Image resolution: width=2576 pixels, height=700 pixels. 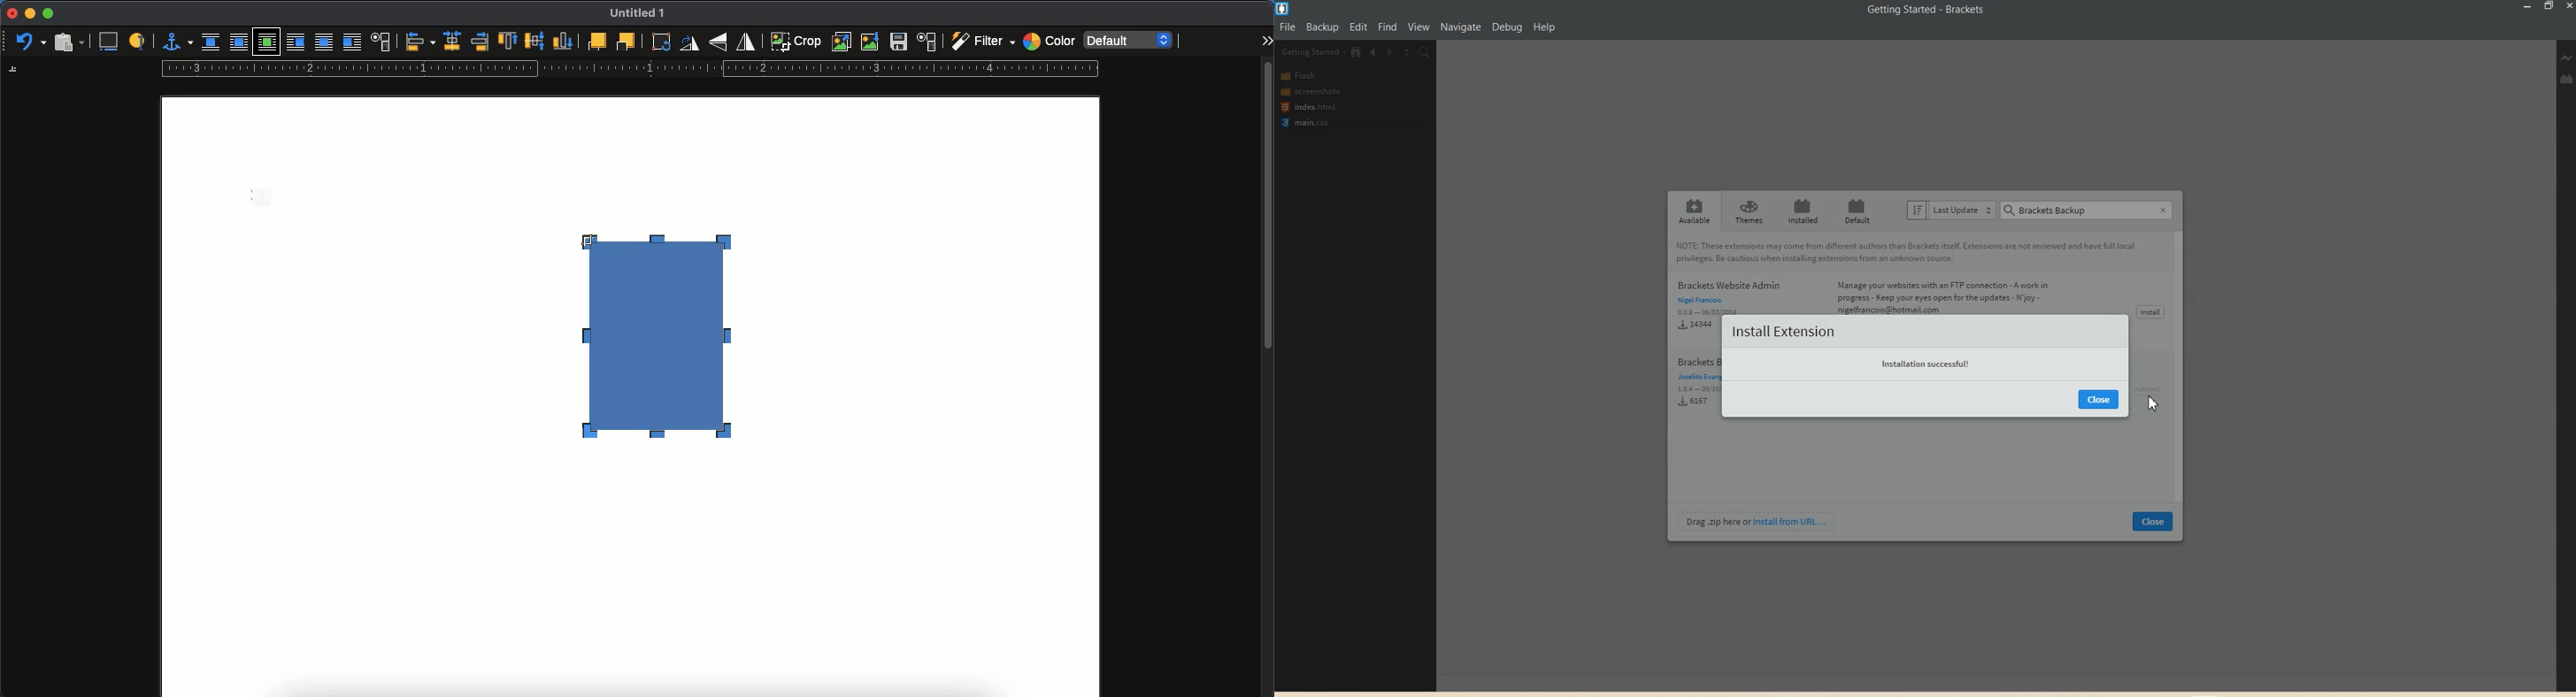 What do you see at coordinates (596, 42) in the screenshot?
I see `to front` at bounding box center [596, 42].